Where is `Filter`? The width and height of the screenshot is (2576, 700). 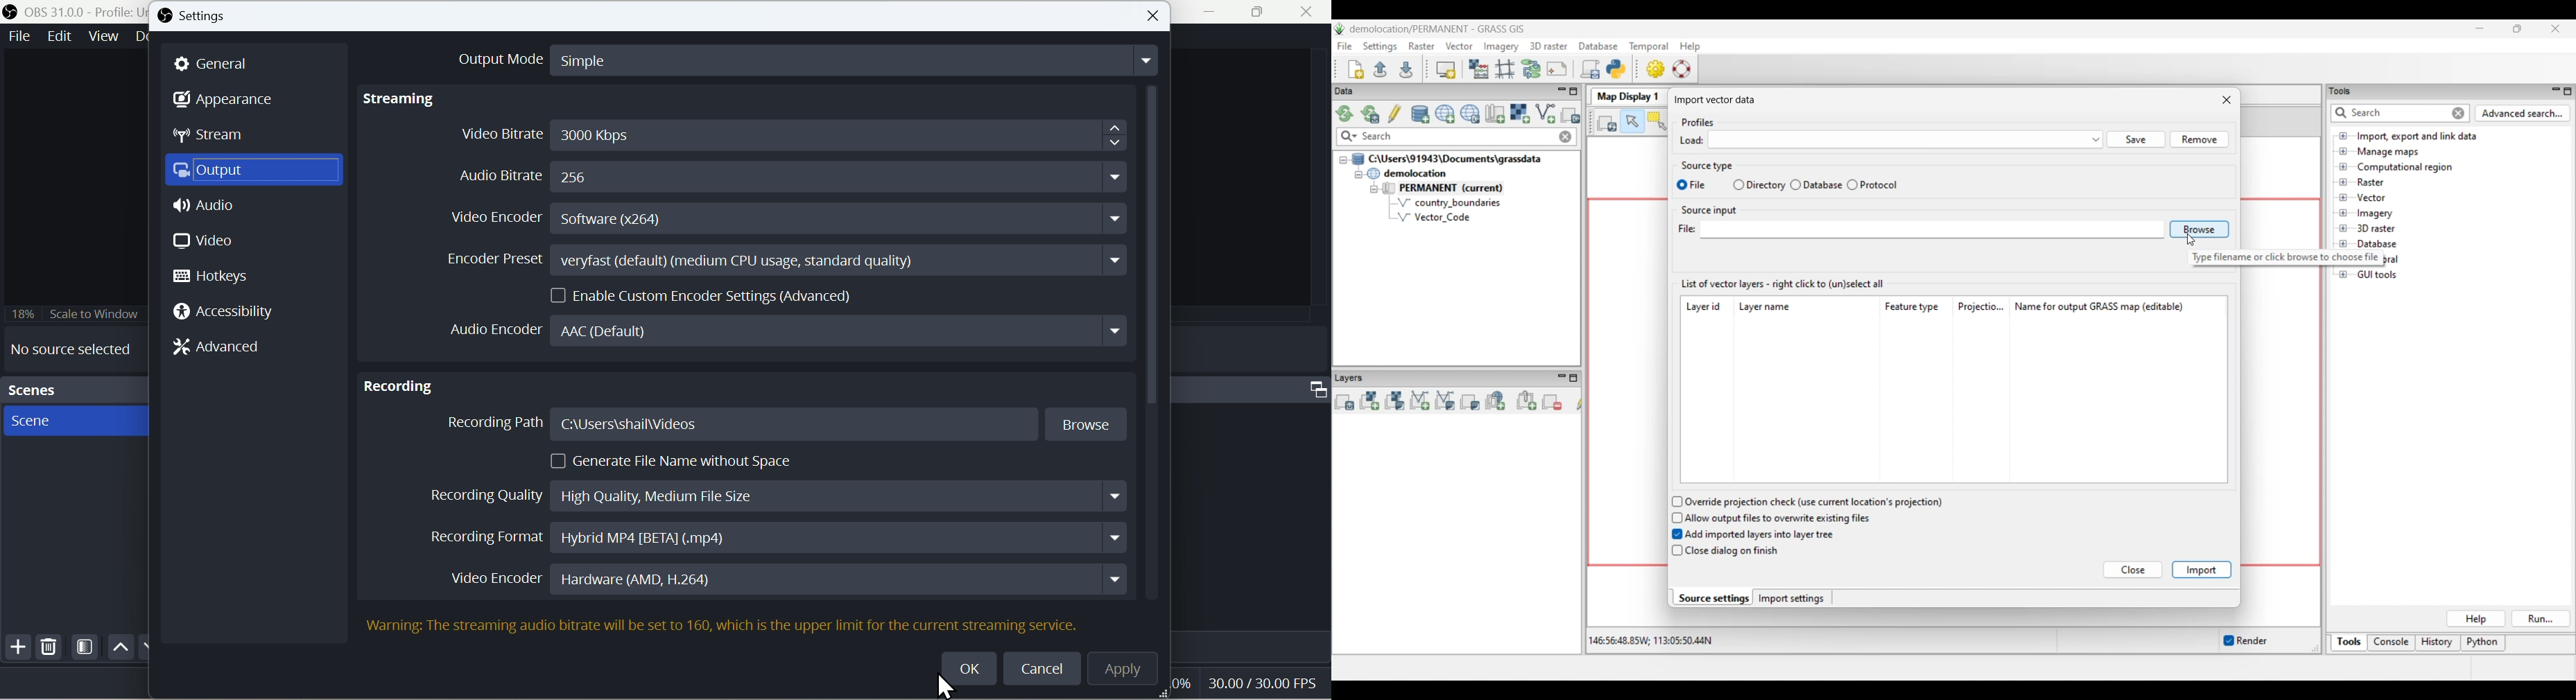
Filter is located at coordinates (85, 649).